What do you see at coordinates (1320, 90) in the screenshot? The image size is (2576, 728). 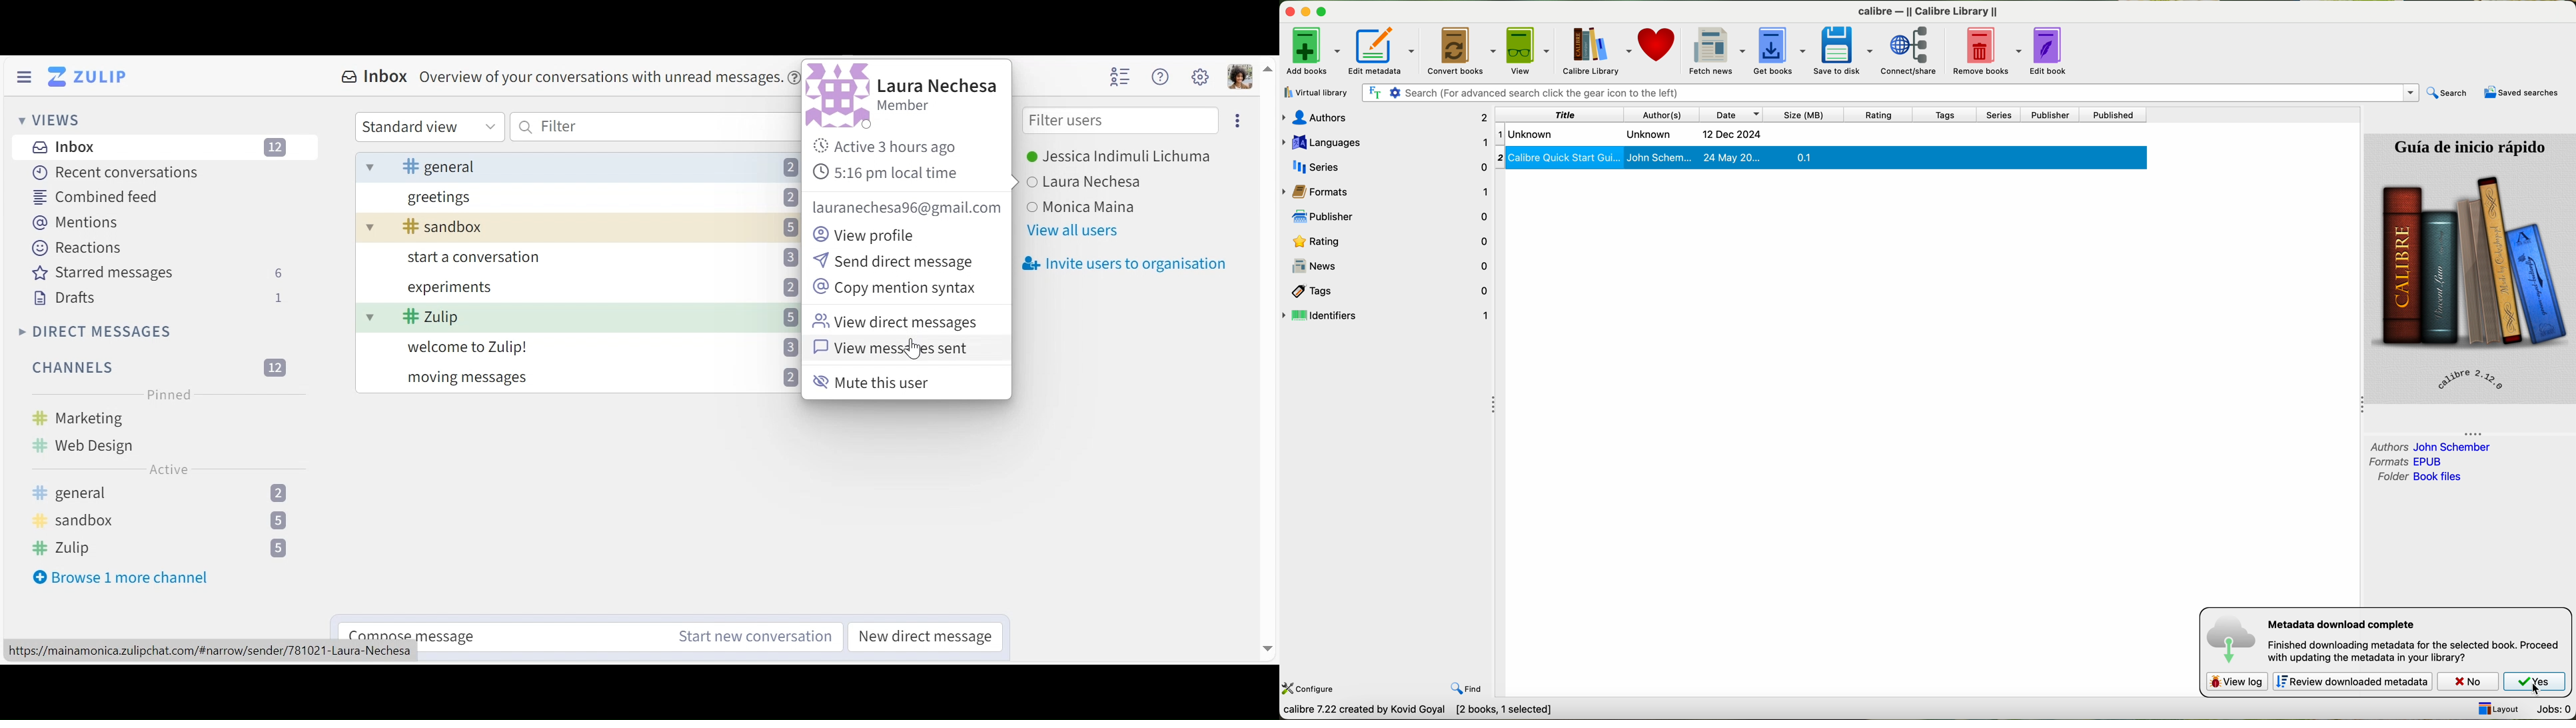 I see `add books from a single folder` at bounding box center [1320, 90].